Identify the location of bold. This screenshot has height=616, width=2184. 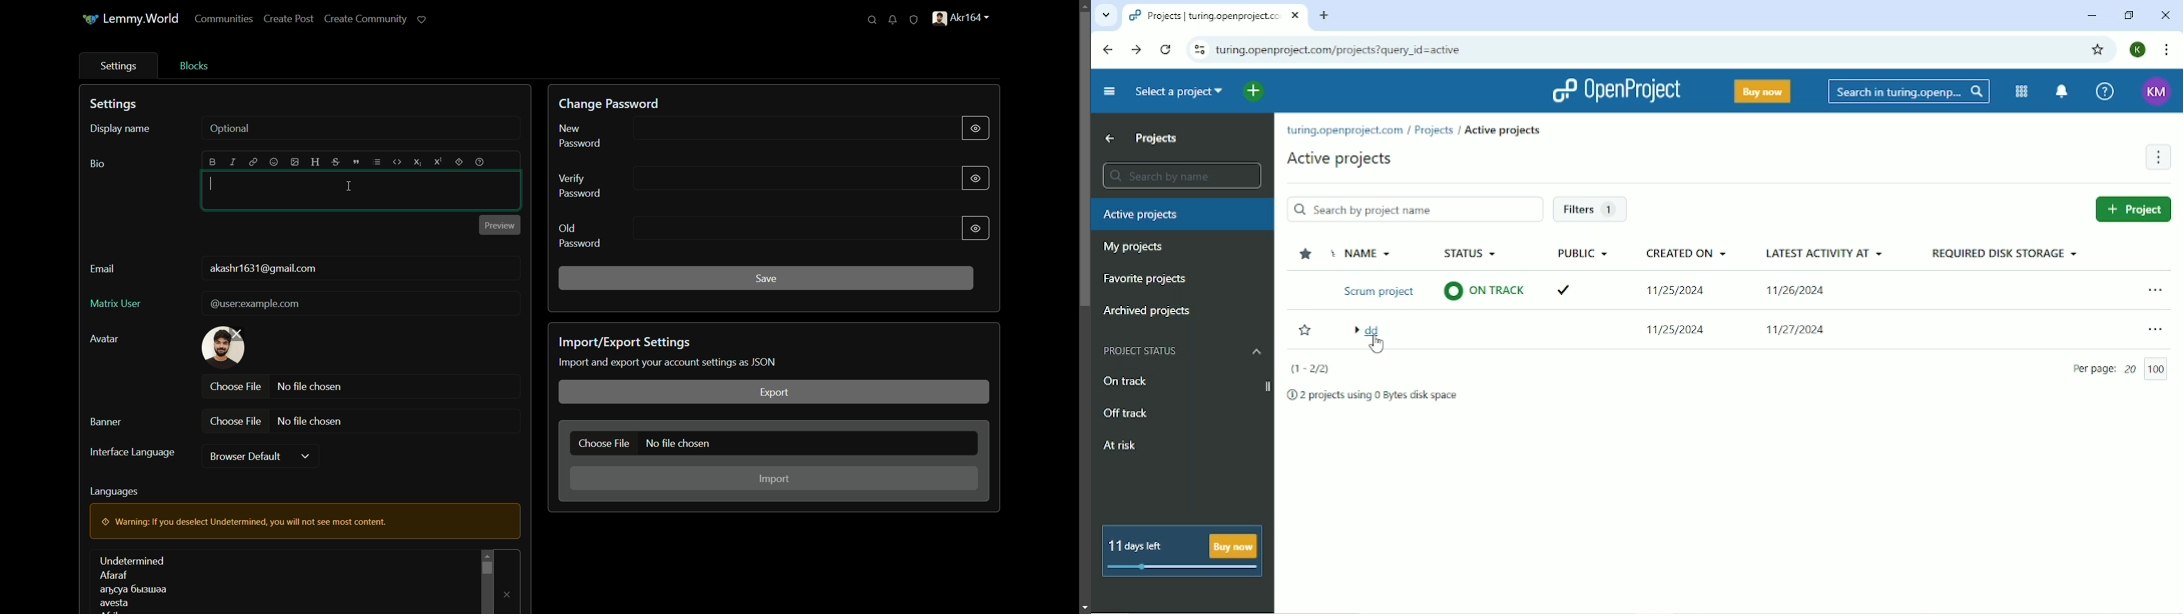
(213, 163).